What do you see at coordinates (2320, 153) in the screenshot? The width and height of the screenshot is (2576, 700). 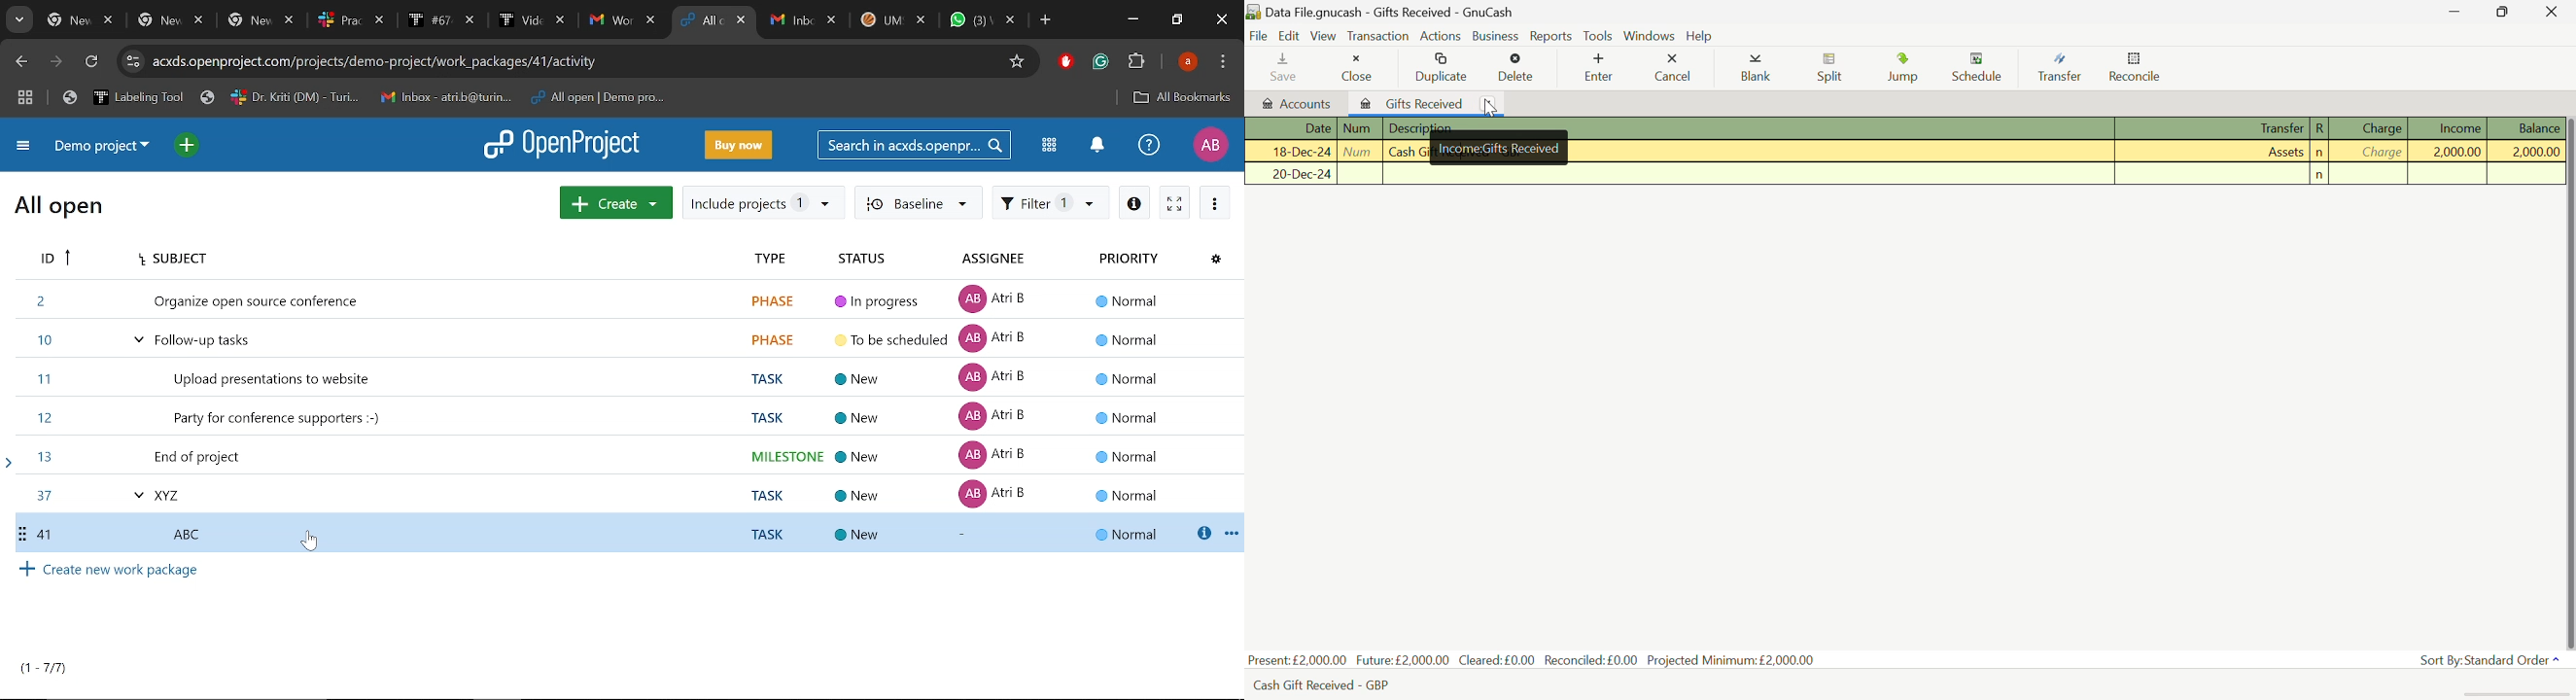 I see `n` at bounding box center [2320, 153].